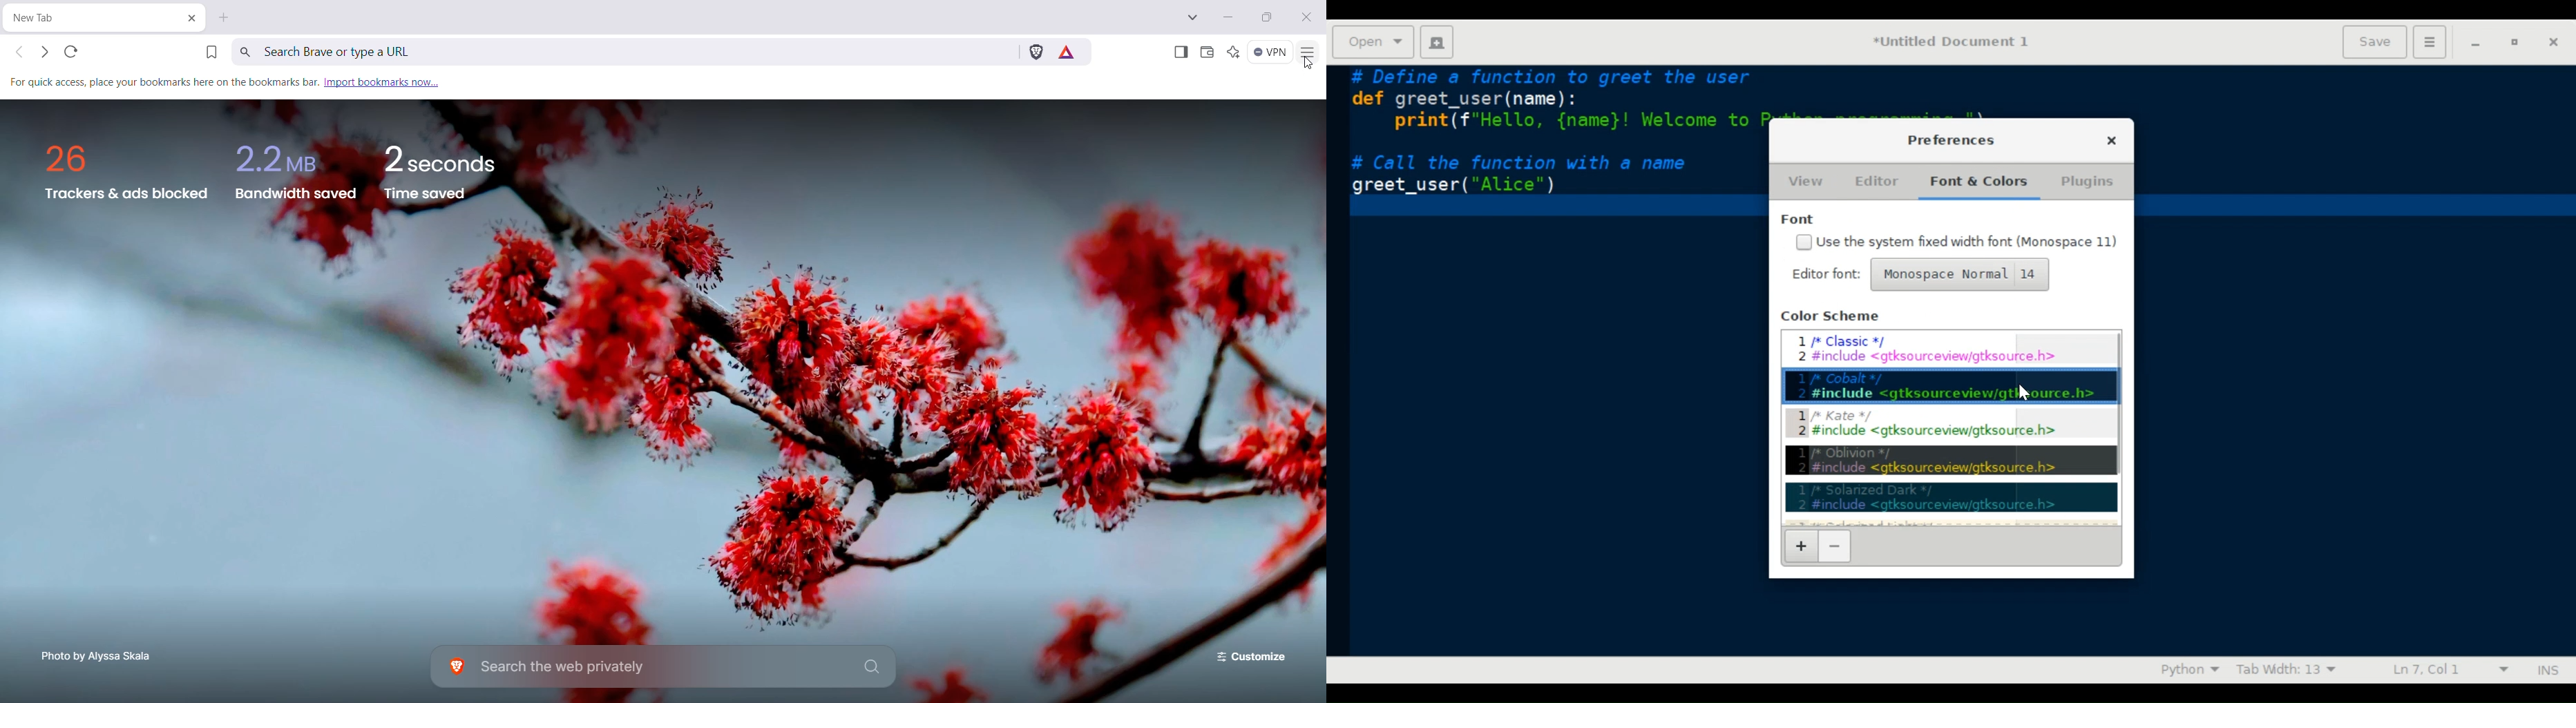 This screenshot has height=728, width=2576. What do you see at coordinates (1373, 42) in the screenshot?
I see `Open` at bounding box center [1373, 42].